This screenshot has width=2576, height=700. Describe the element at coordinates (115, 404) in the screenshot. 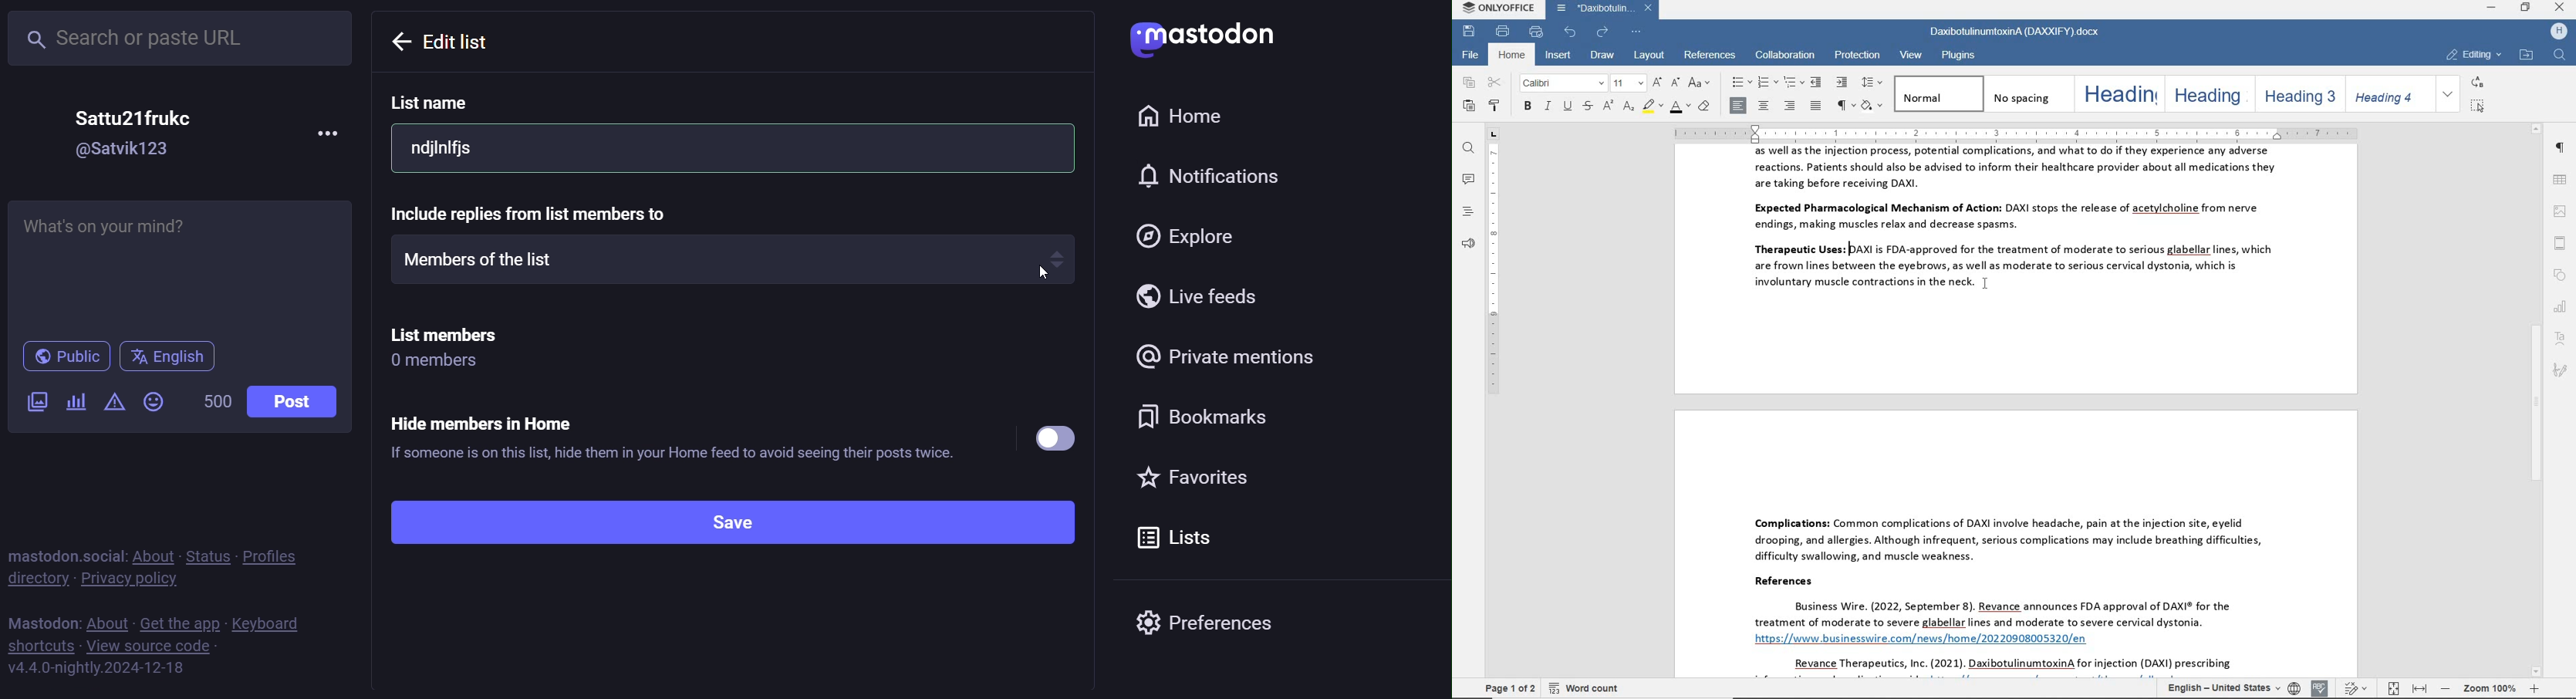

I see `content warning` at that location.